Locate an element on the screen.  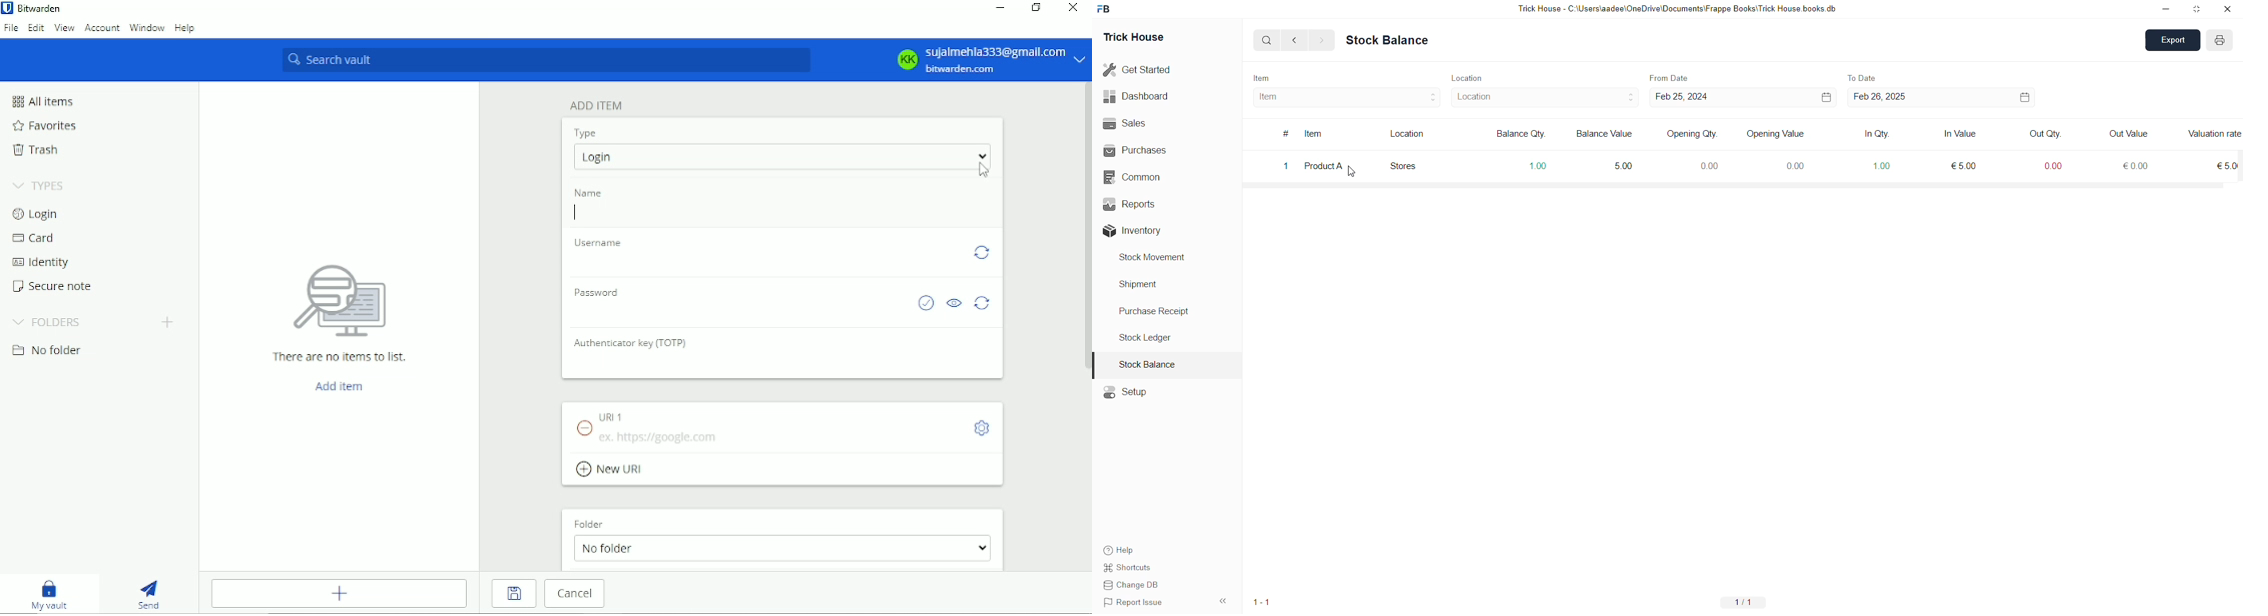
Setup is located at coordinates (1132, 395).